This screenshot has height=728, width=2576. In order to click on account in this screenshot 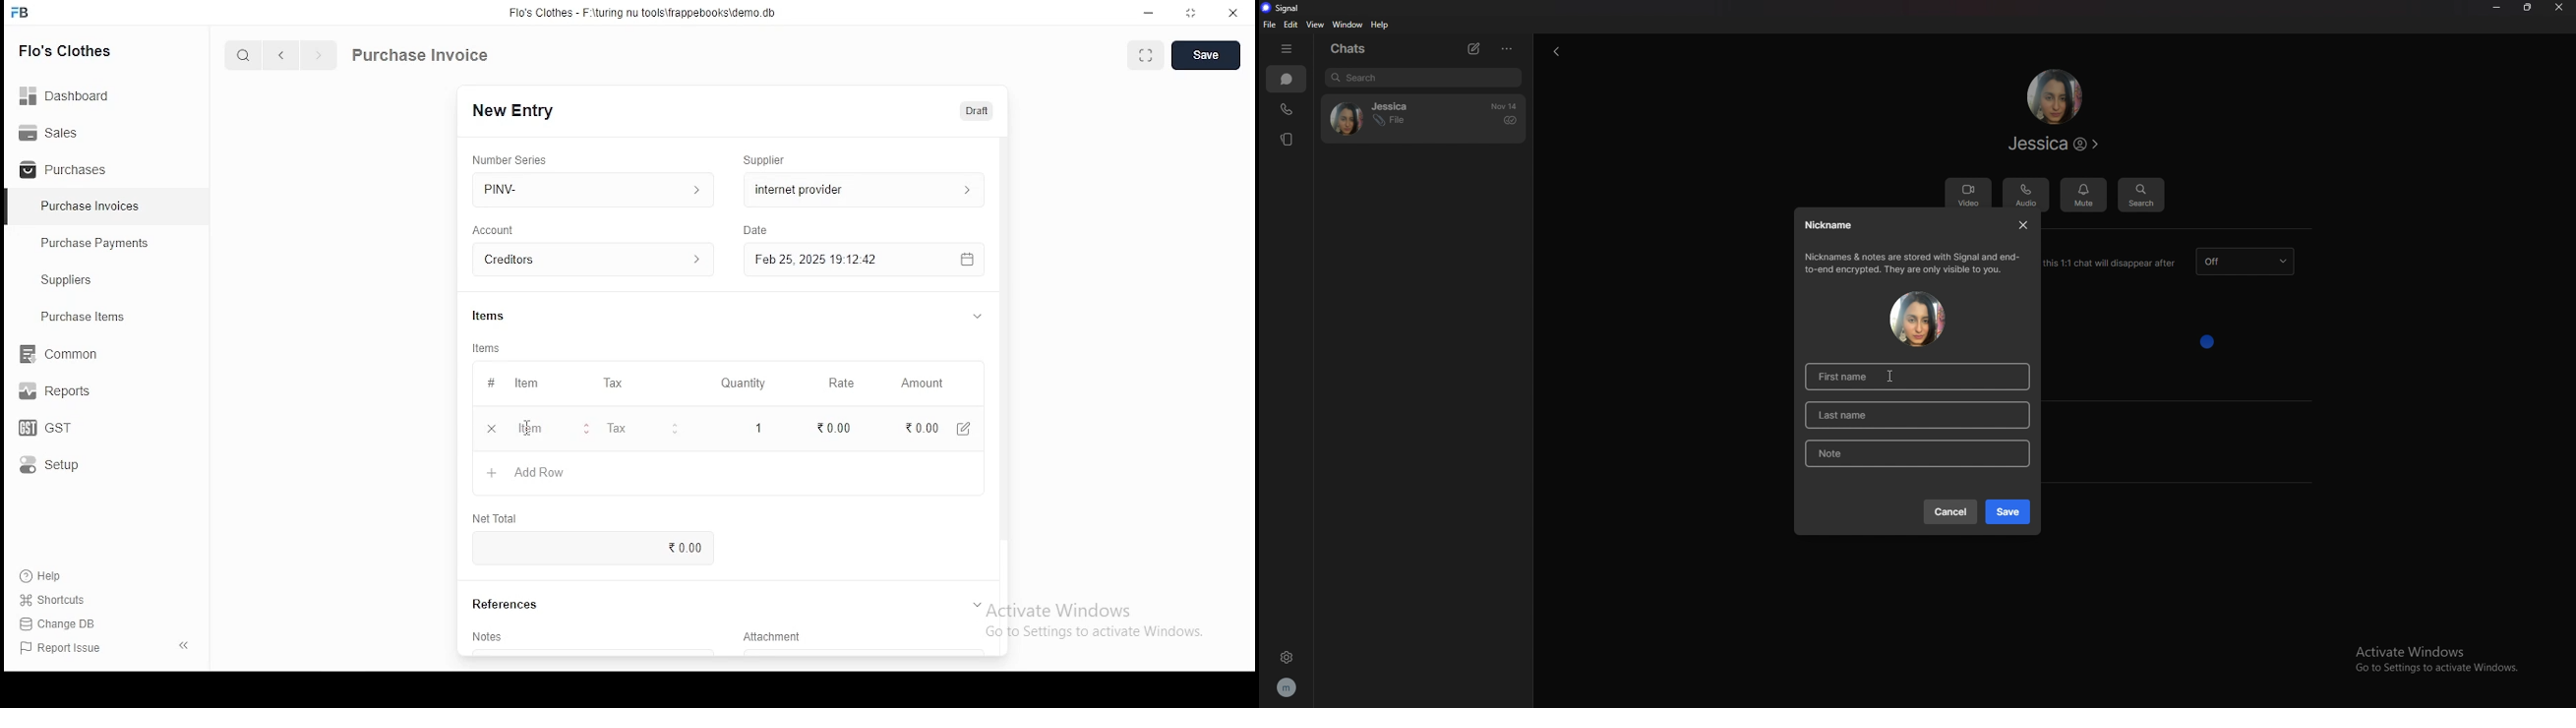, I will do `click(494, 230)`.